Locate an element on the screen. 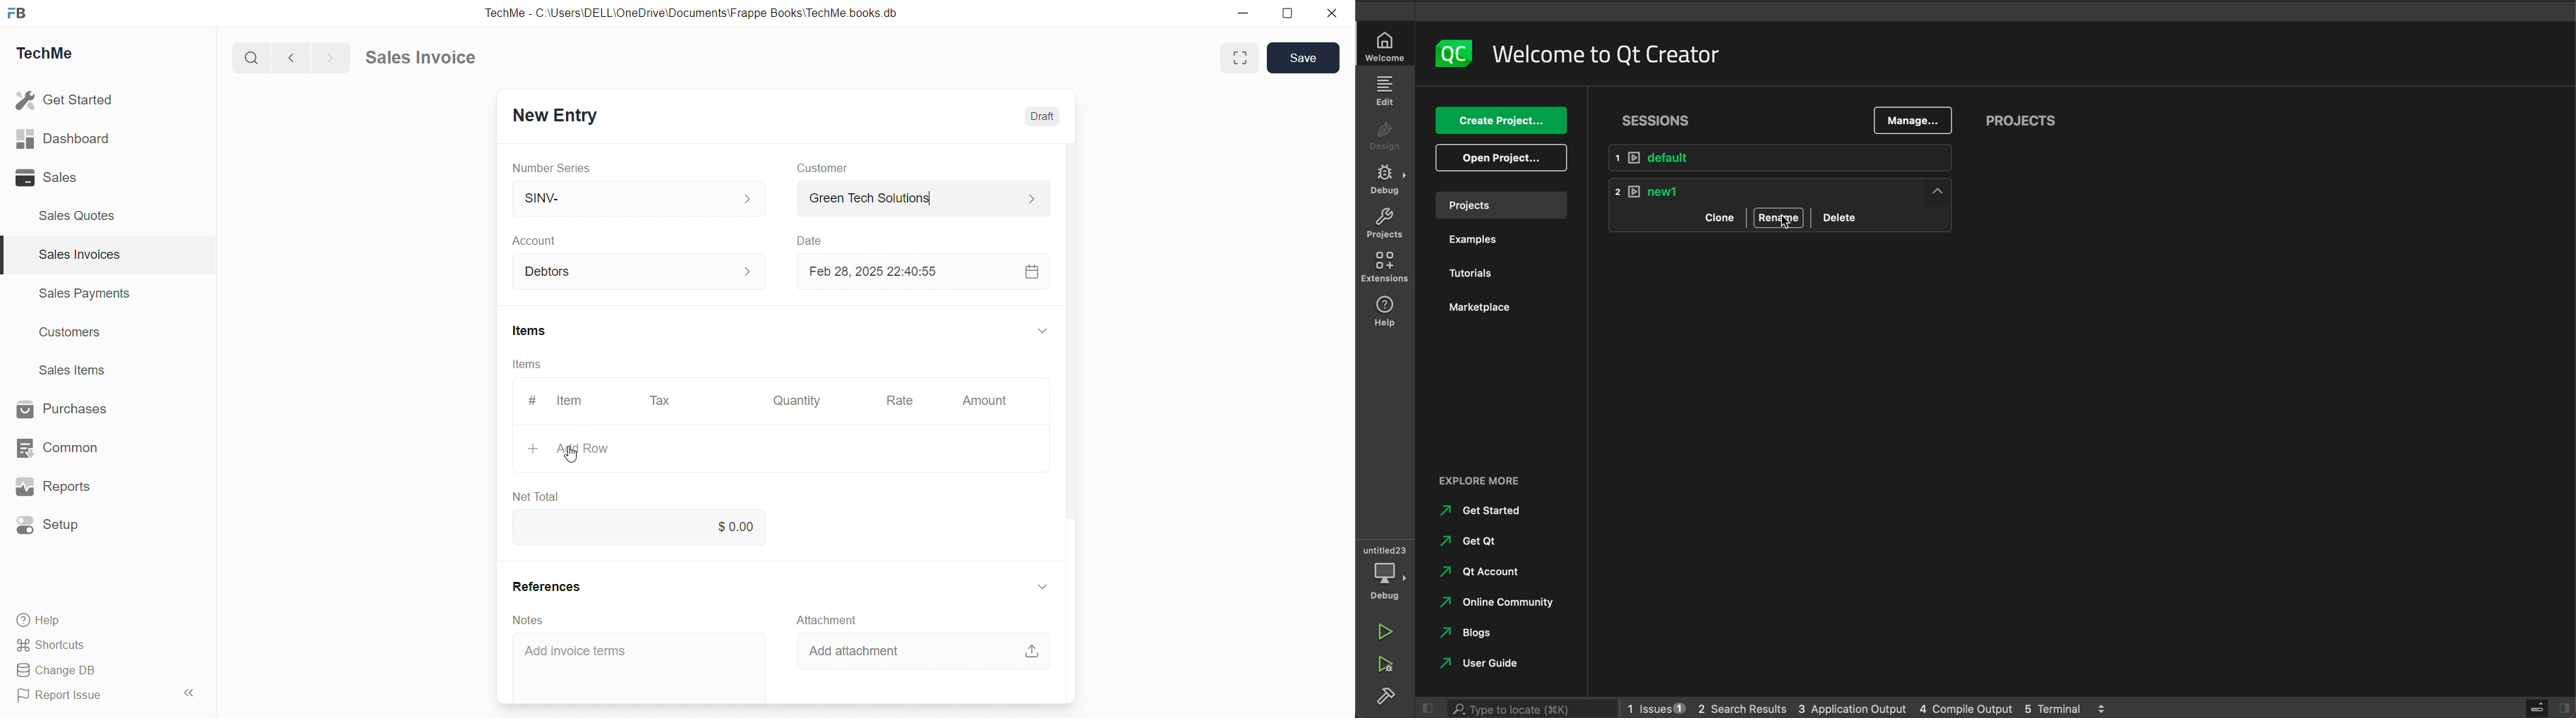  Sales Payments is located at coordinates (86, 292).